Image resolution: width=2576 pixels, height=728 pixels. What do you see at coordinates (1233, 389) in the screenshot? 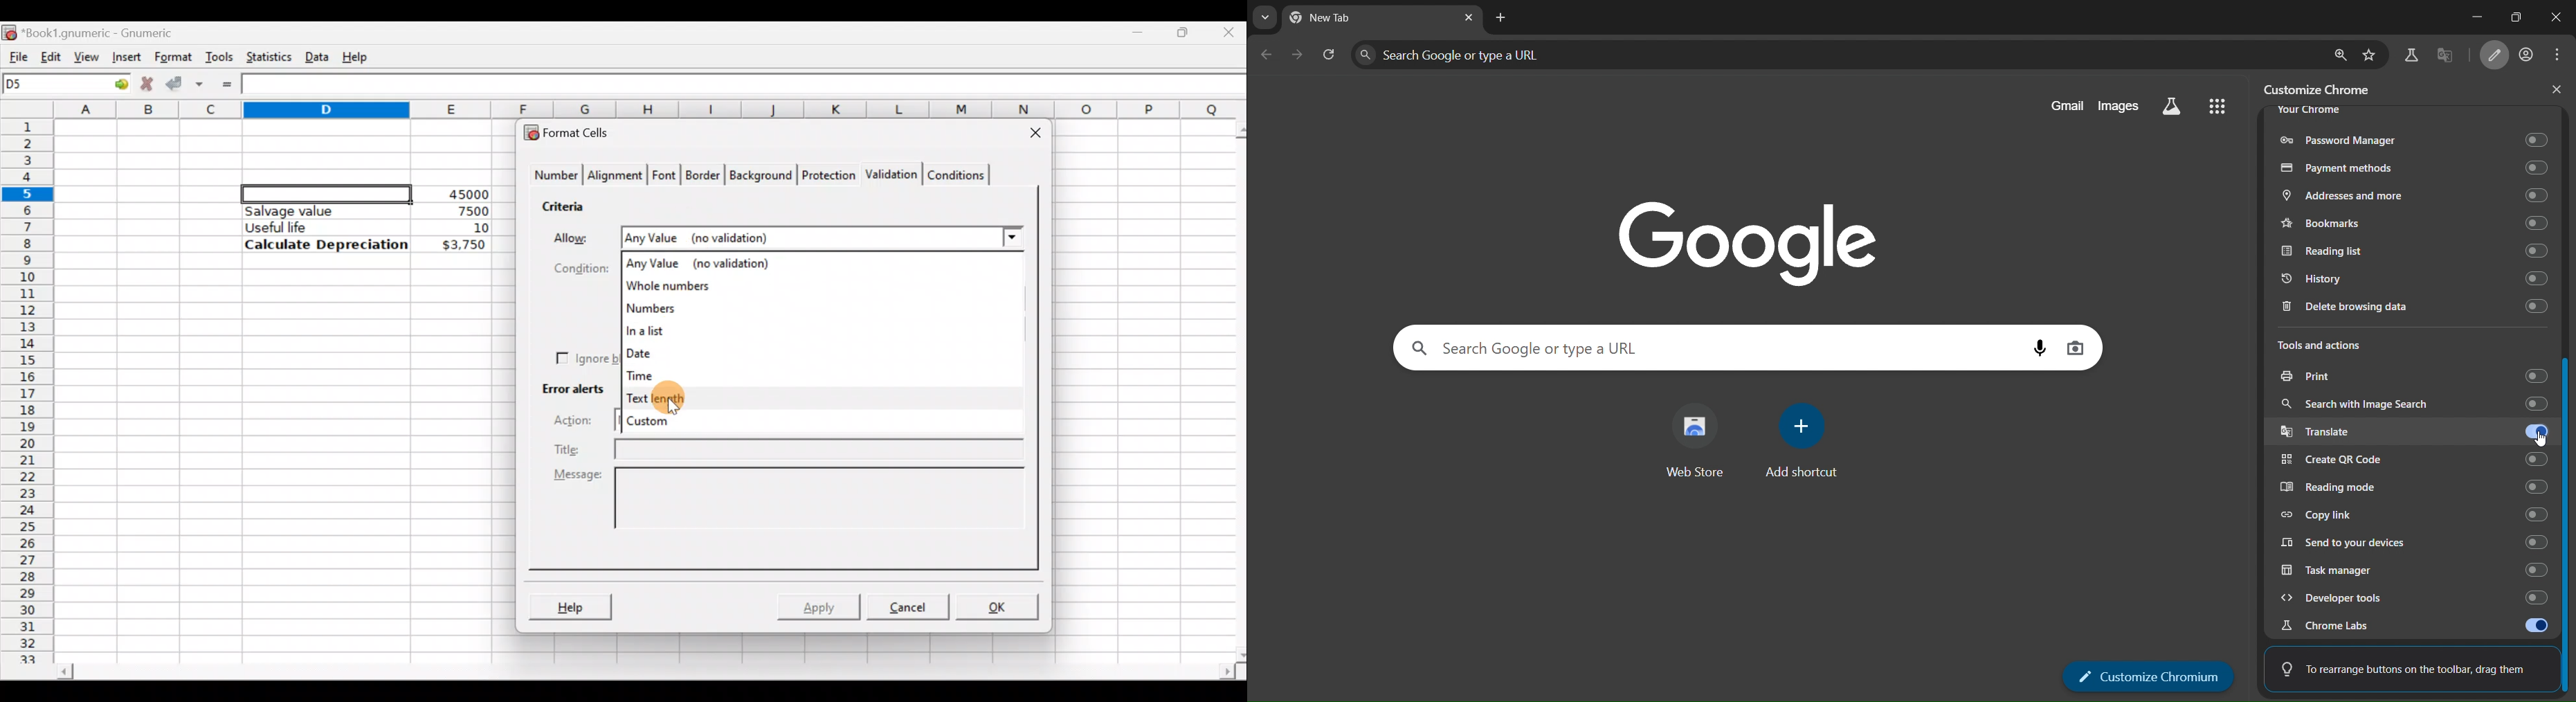
I see `Scroll bar` at bounding box center [1233, 389].